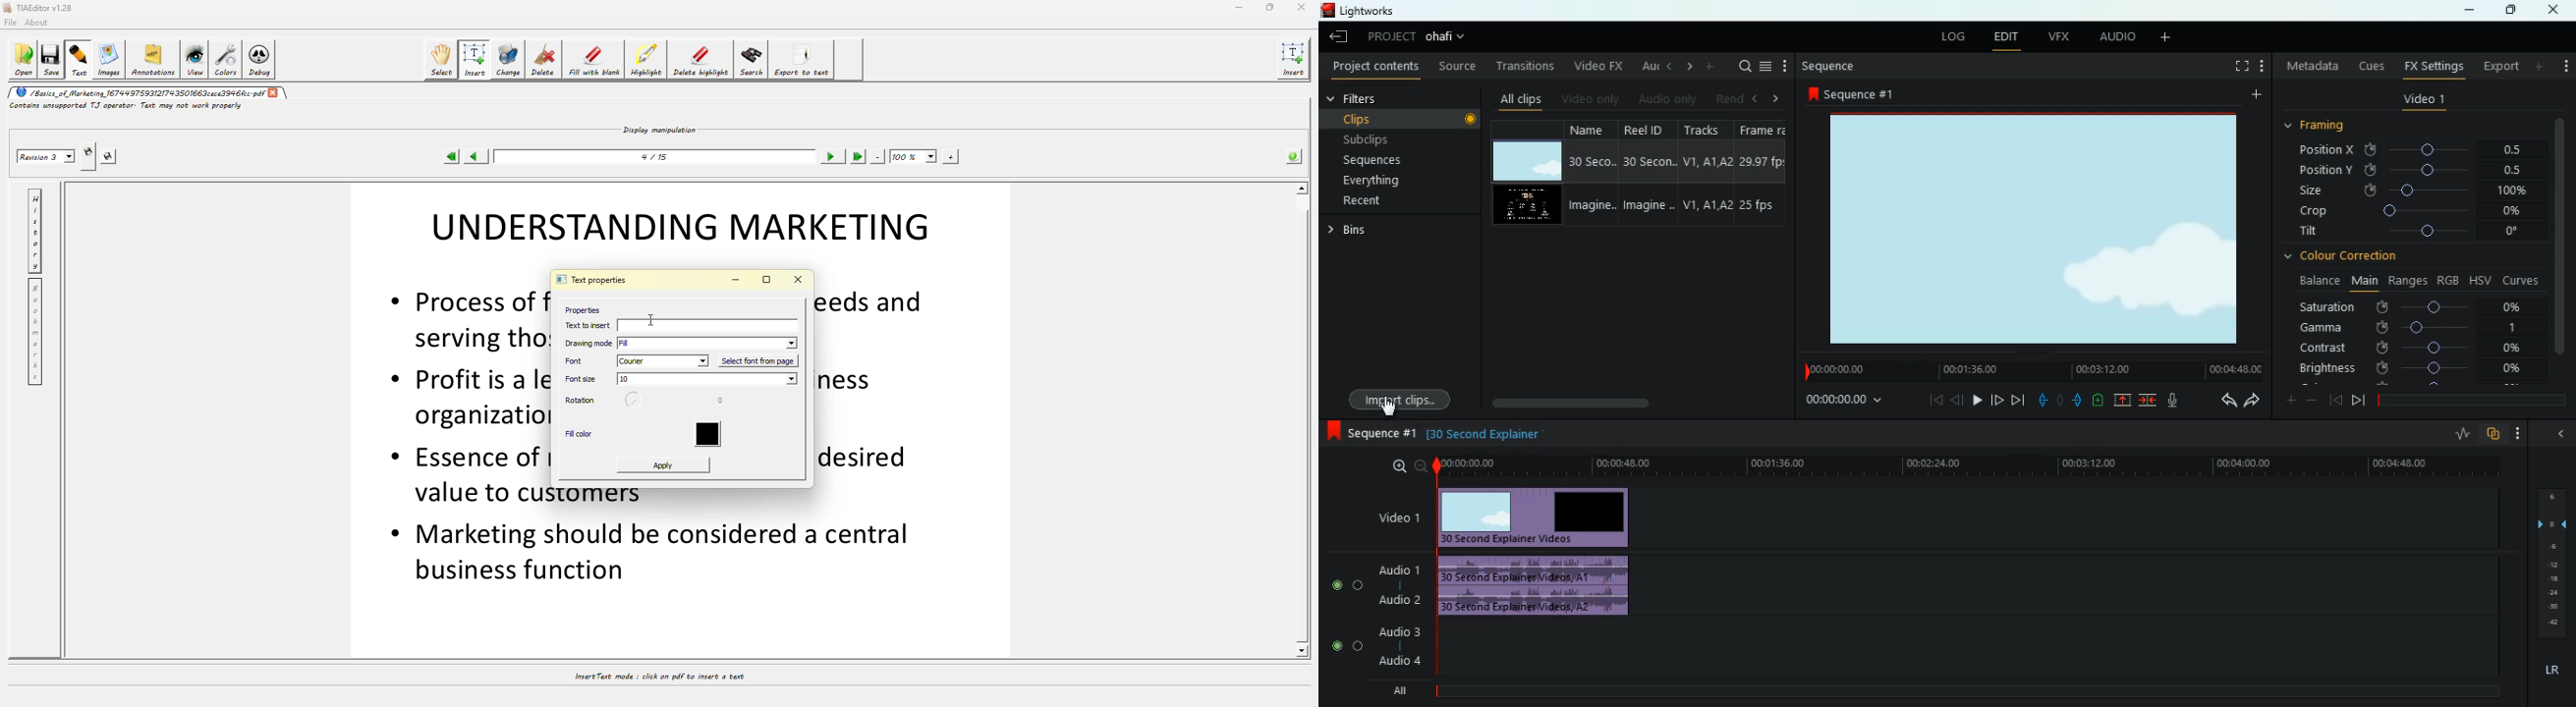 The image size is (2576, 728). Describe the element at coordinates (799, 279) in the screenshot. I see `close` at that location.